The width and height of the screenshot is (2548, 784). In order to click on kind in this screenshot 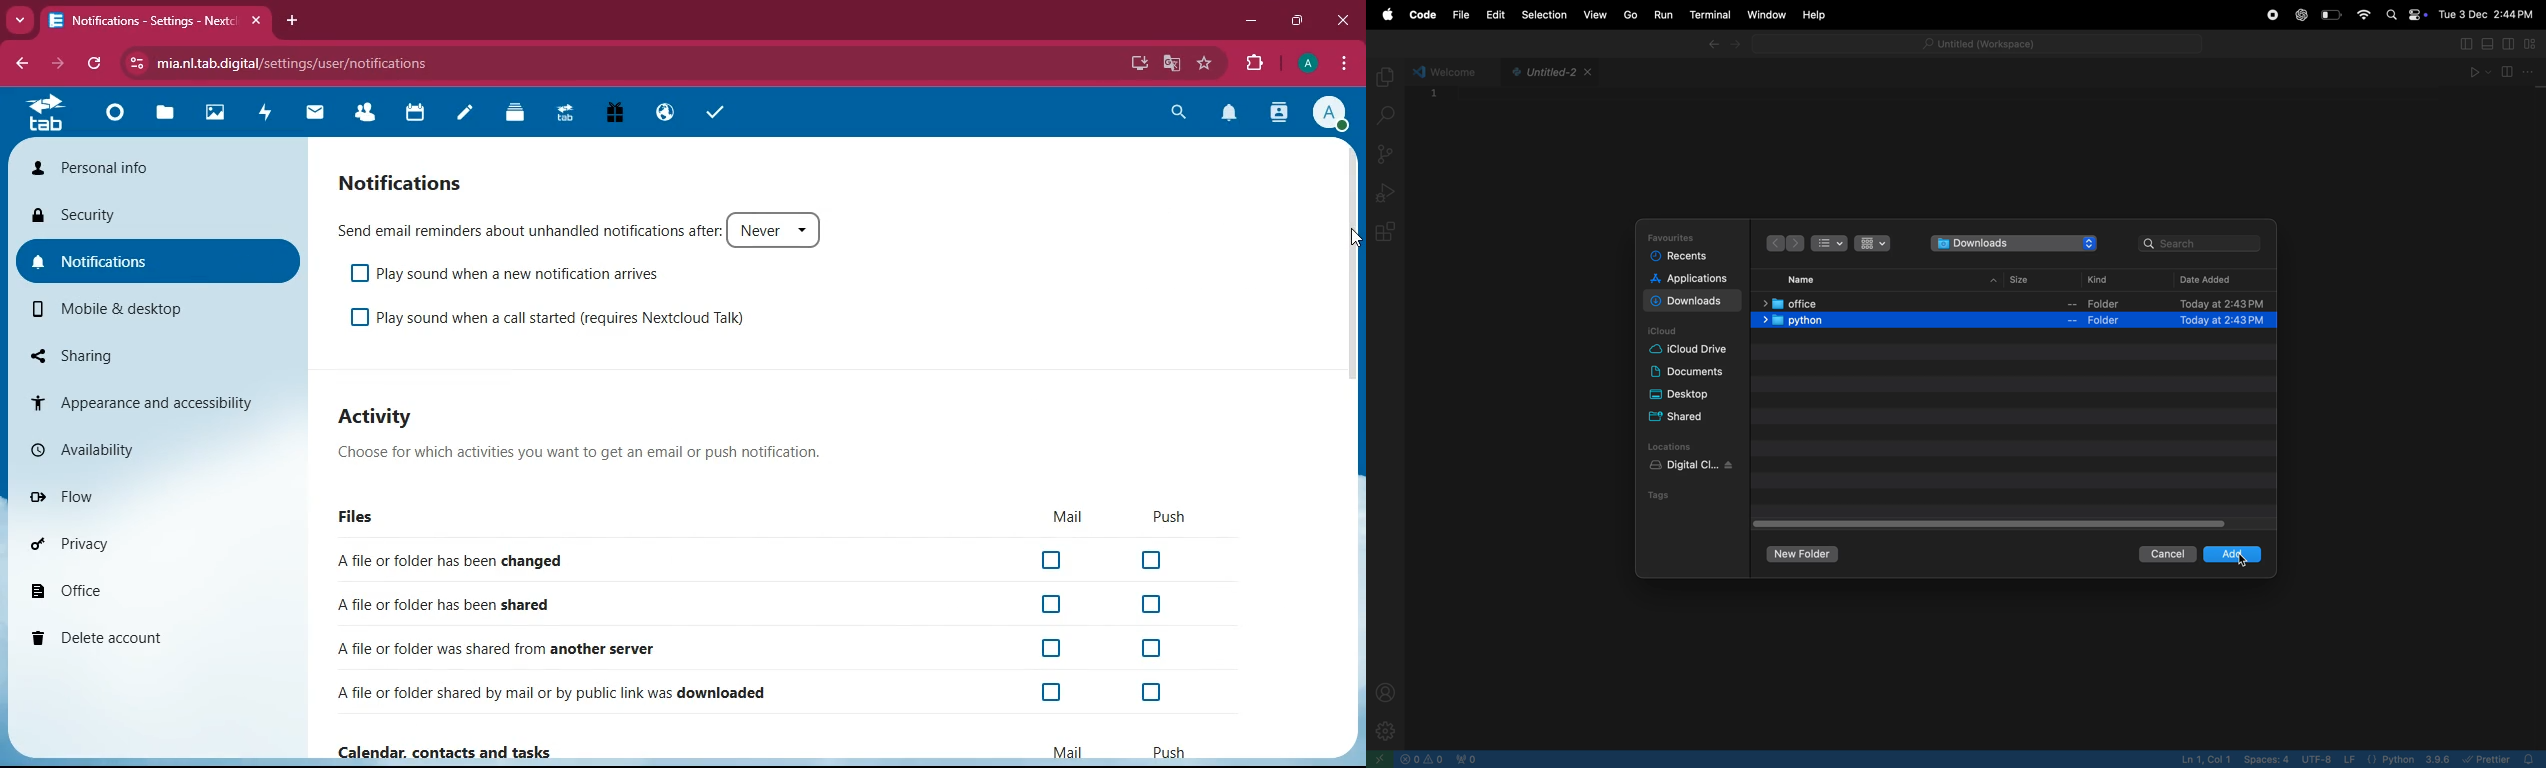, I will do `click(2100, 282)`.